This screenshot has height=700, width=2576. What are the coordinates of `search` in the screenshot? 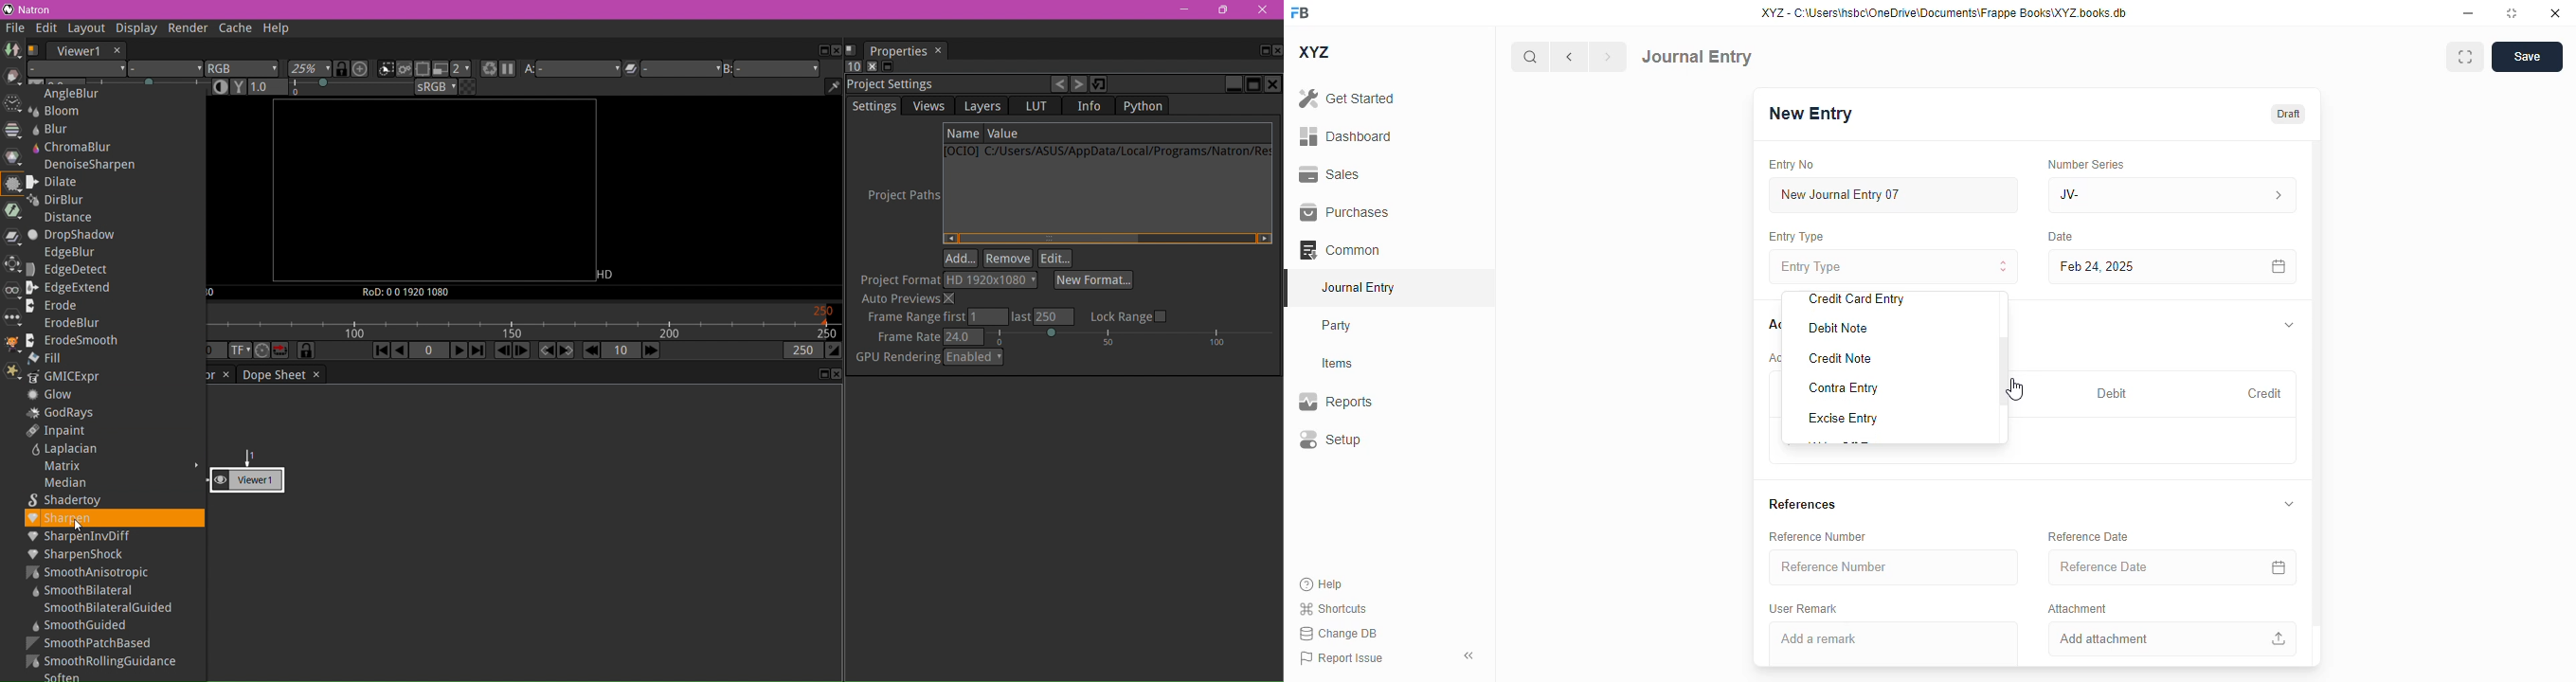 It's located at (1529, 57).